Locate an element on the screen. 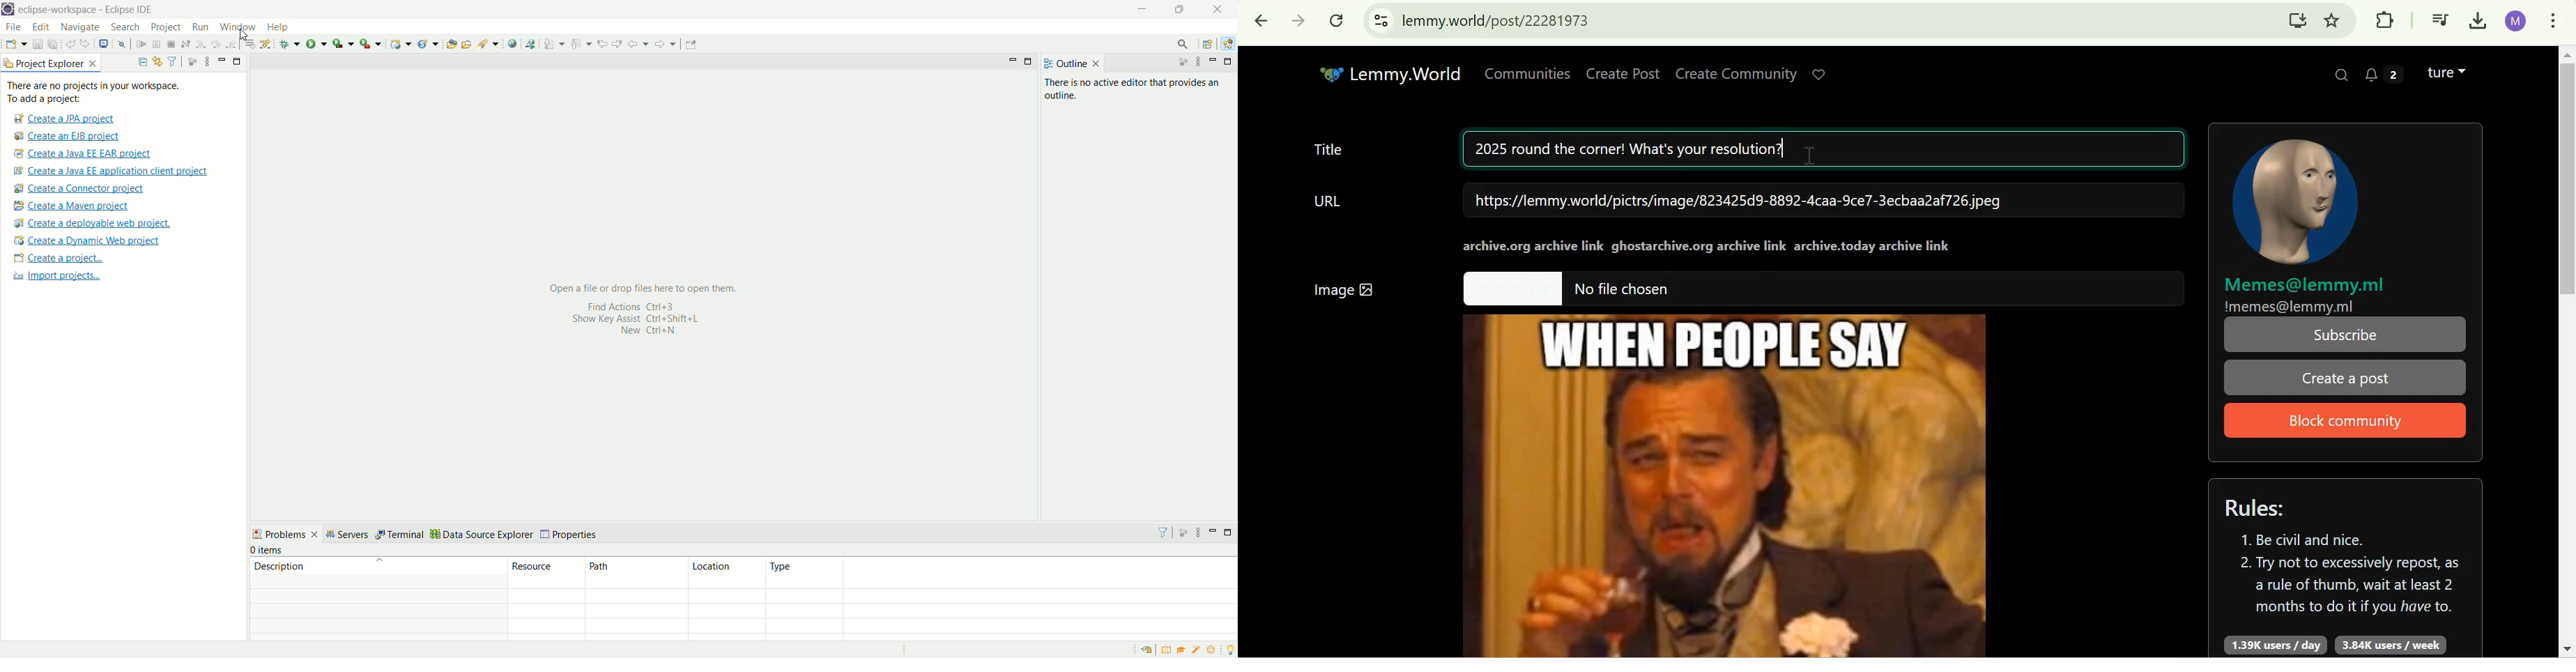 The width and height of the screenshot is (2576, 672). save all is located at coordinates (54, 45).